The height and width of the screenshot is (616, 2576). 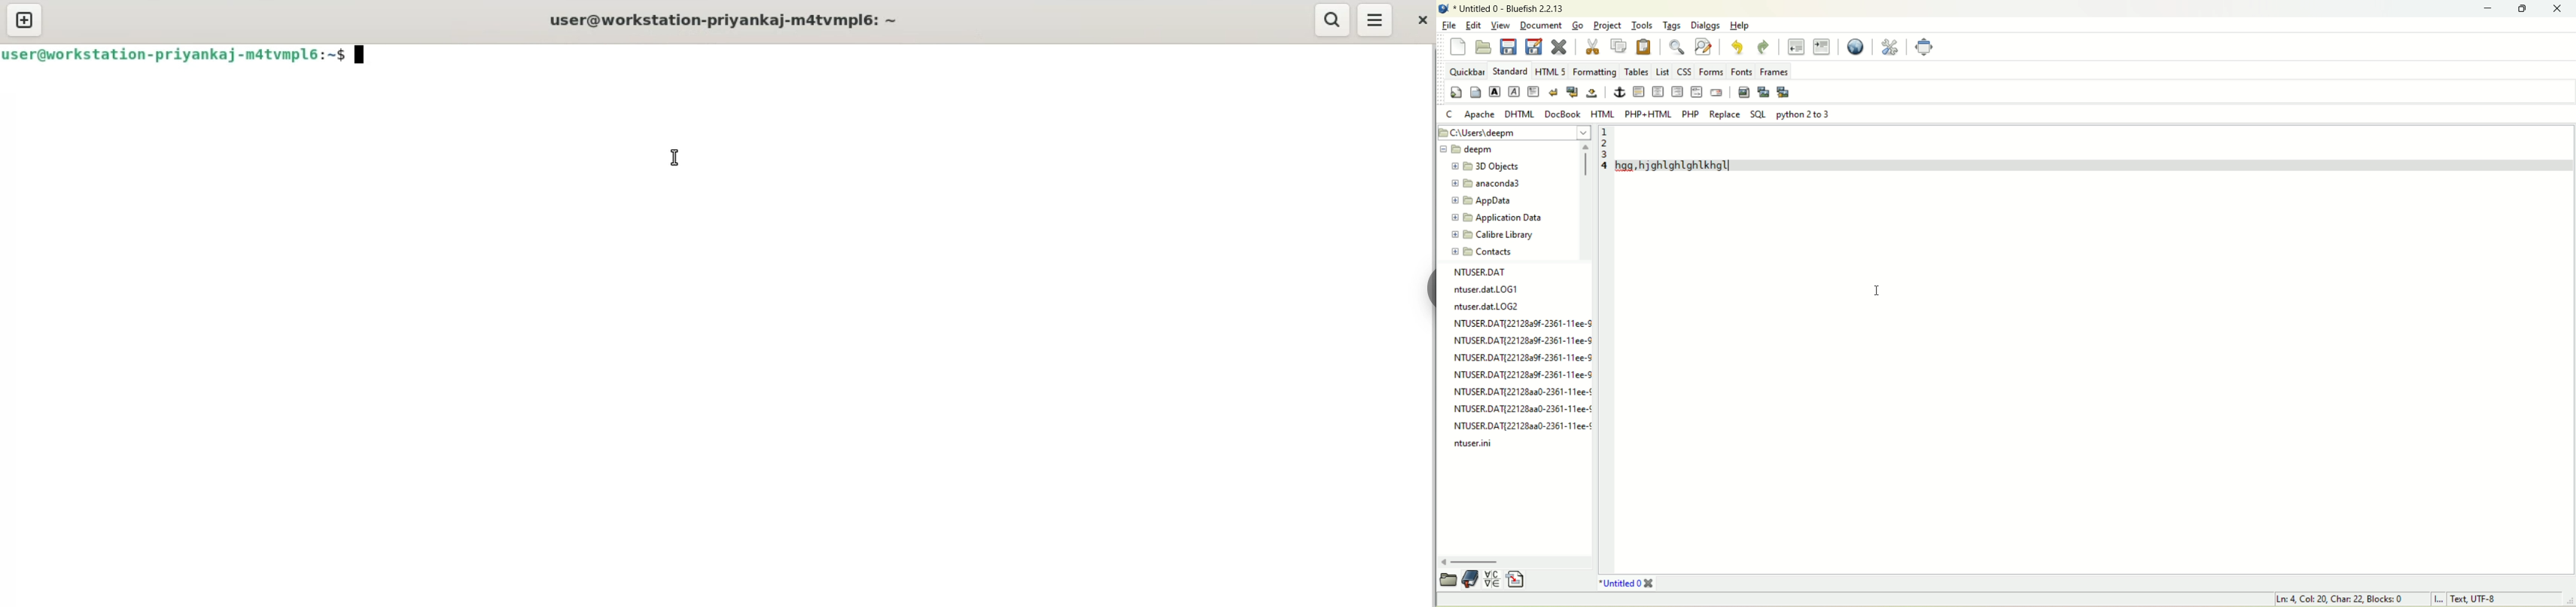 What do you see at coordinates (1519, 409) in the screenshot?
I see `NTUSER.DAT{22128a3a0-2361-11ee-¢` at bounding box center [1519, 409].